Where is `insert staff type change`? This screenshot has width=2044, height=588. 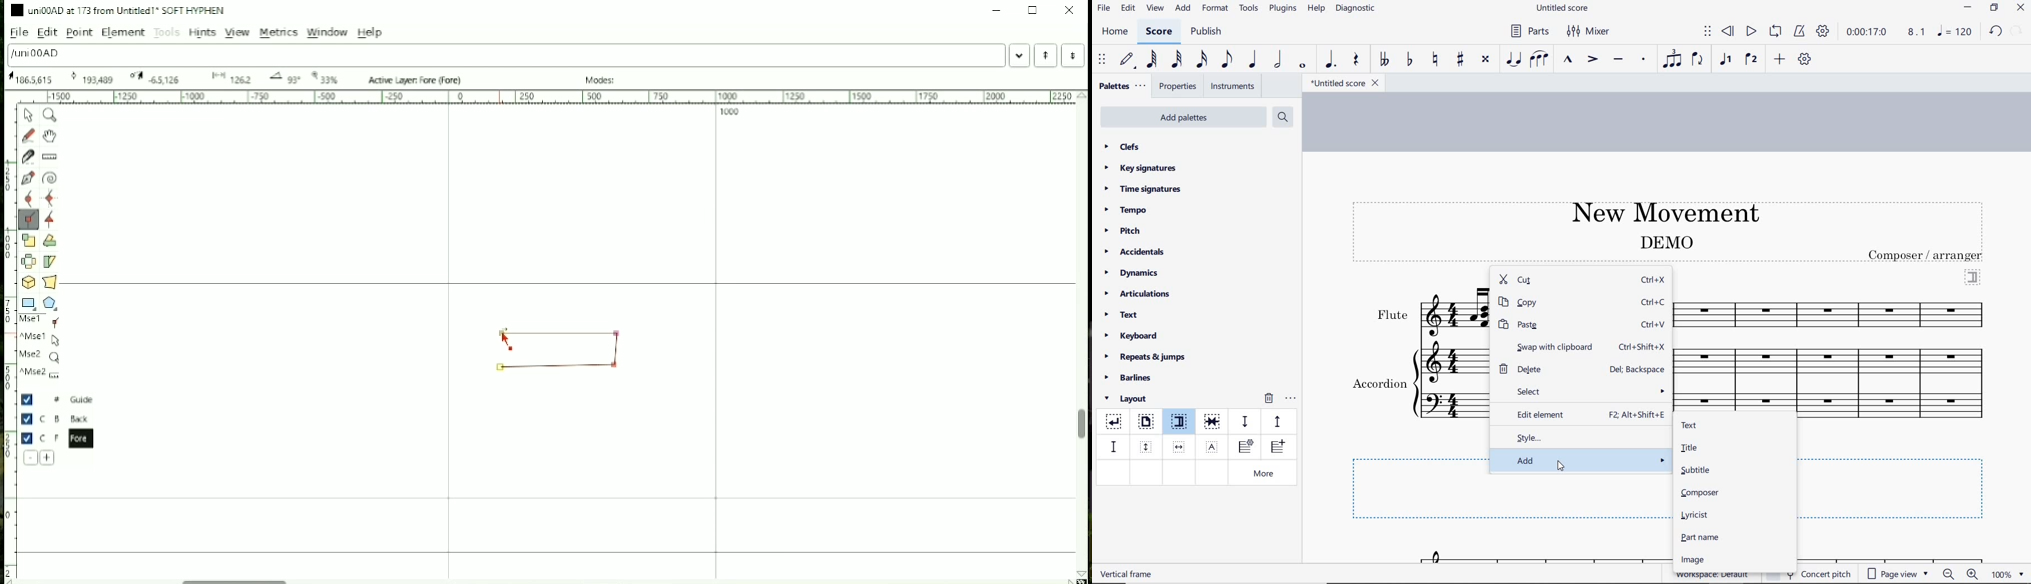
insert staff type change is located at coordinates (1246, 447).